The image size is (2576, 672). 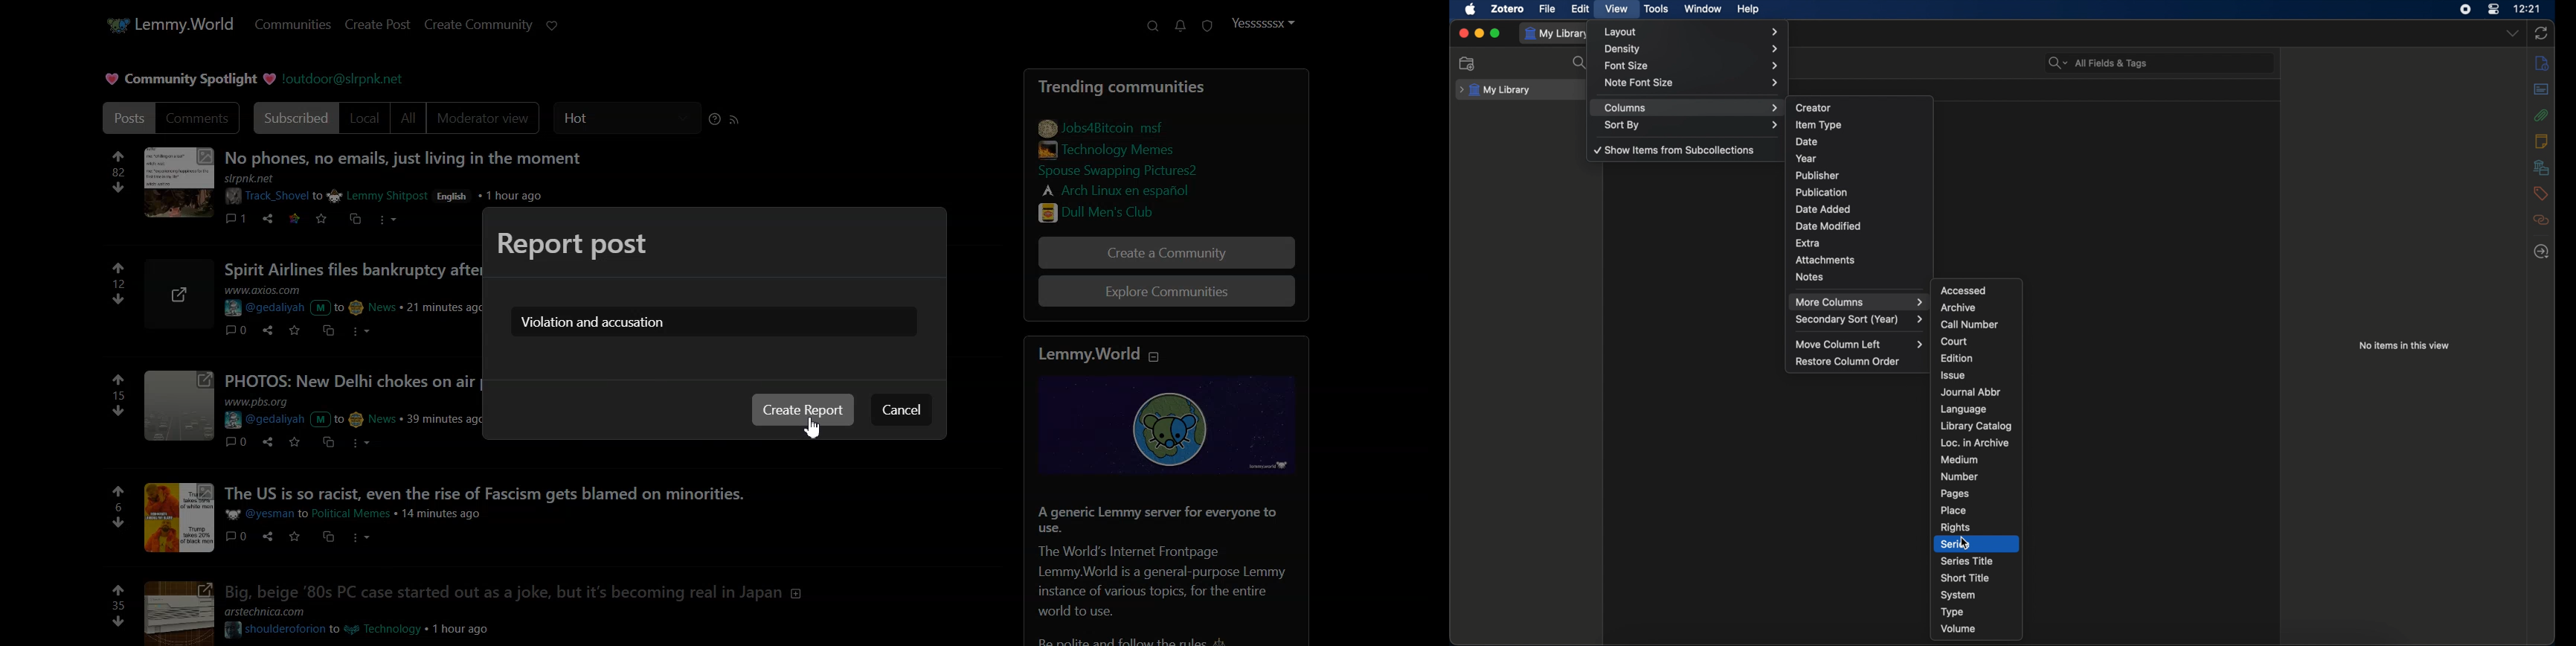 I want to click on sync, so click(x=2540, y=33).